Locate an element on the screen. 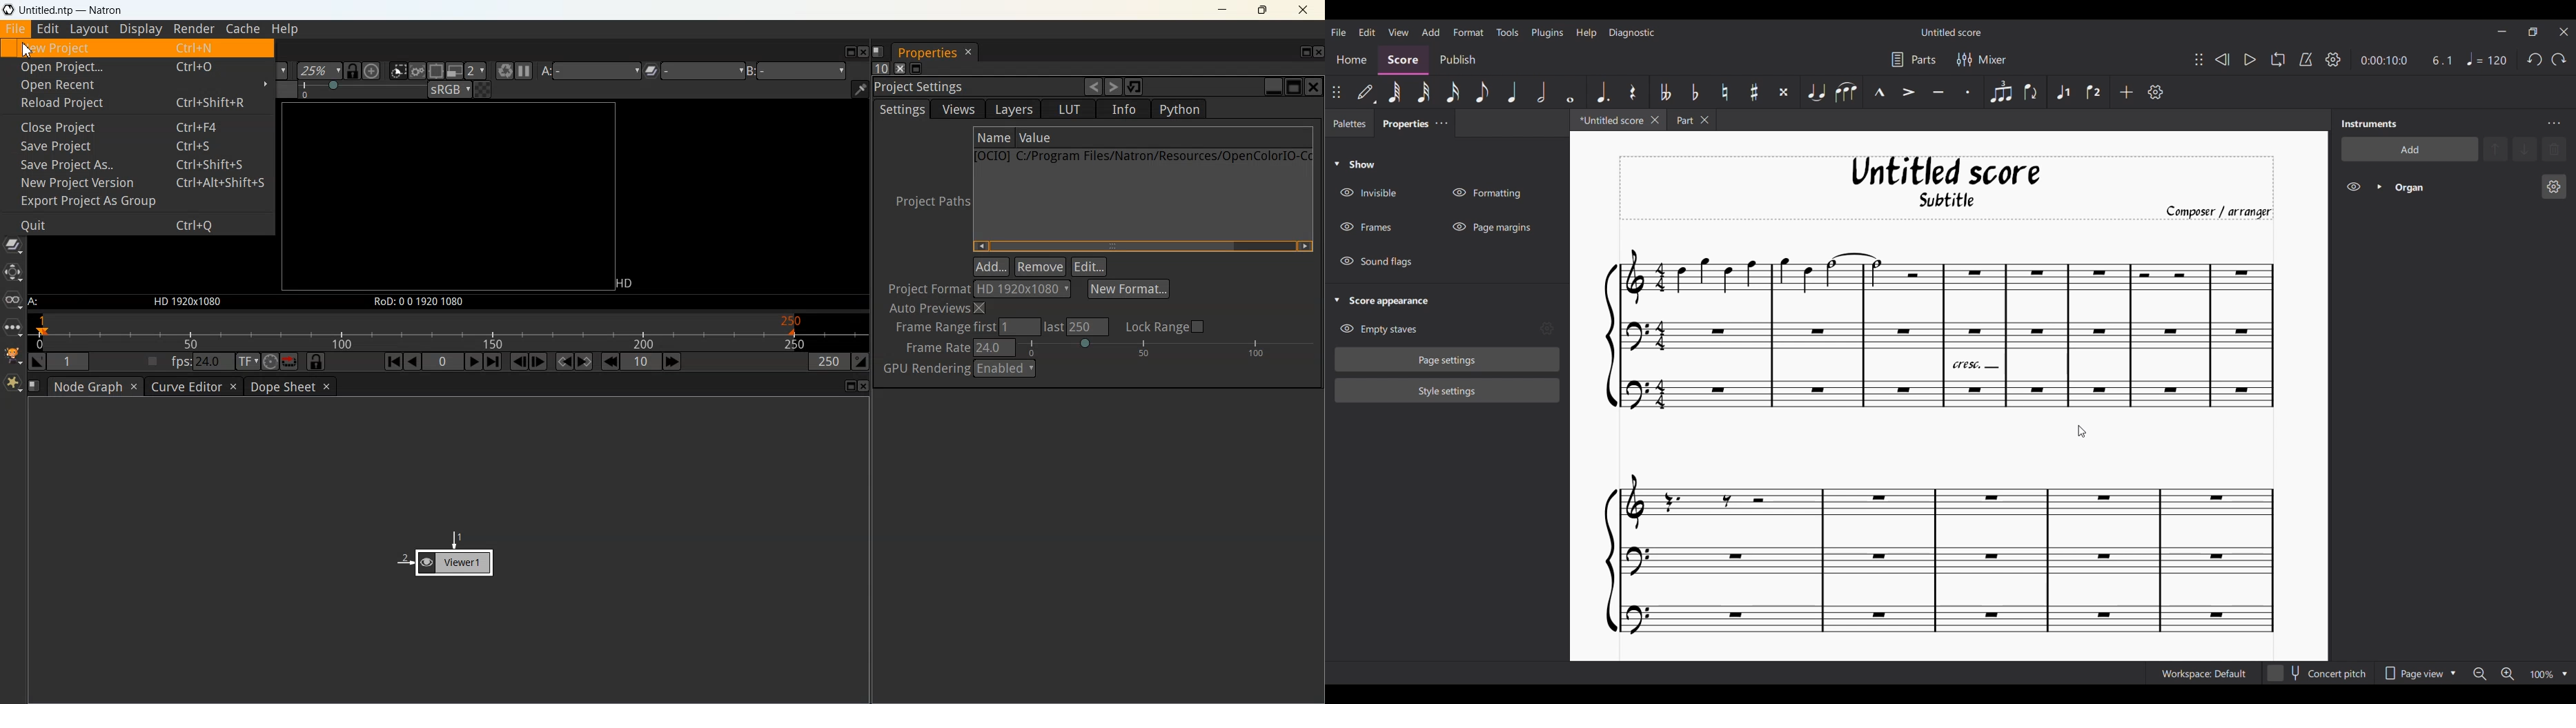 This screenshot has height=728, width=2576. Current ratio and duration  is located at coordinates (2407, 61).